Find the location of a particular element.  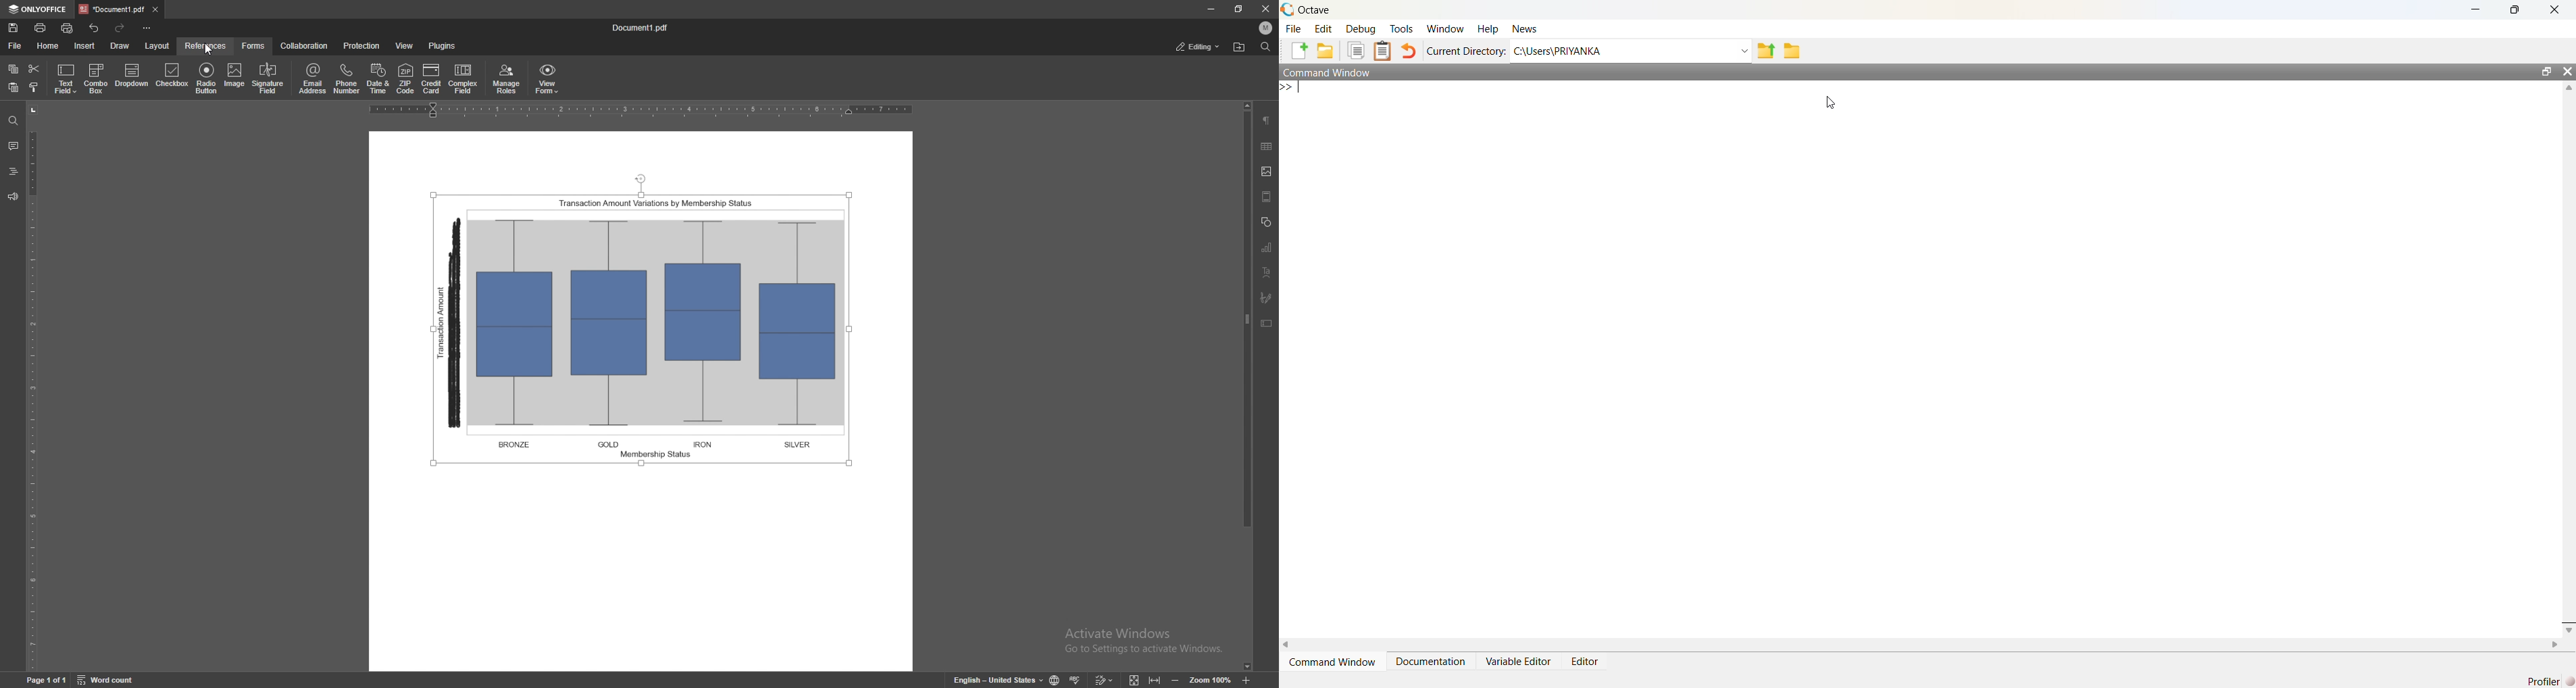

C:\Users\PRIYANKA is located at coordinates (1619, 51).